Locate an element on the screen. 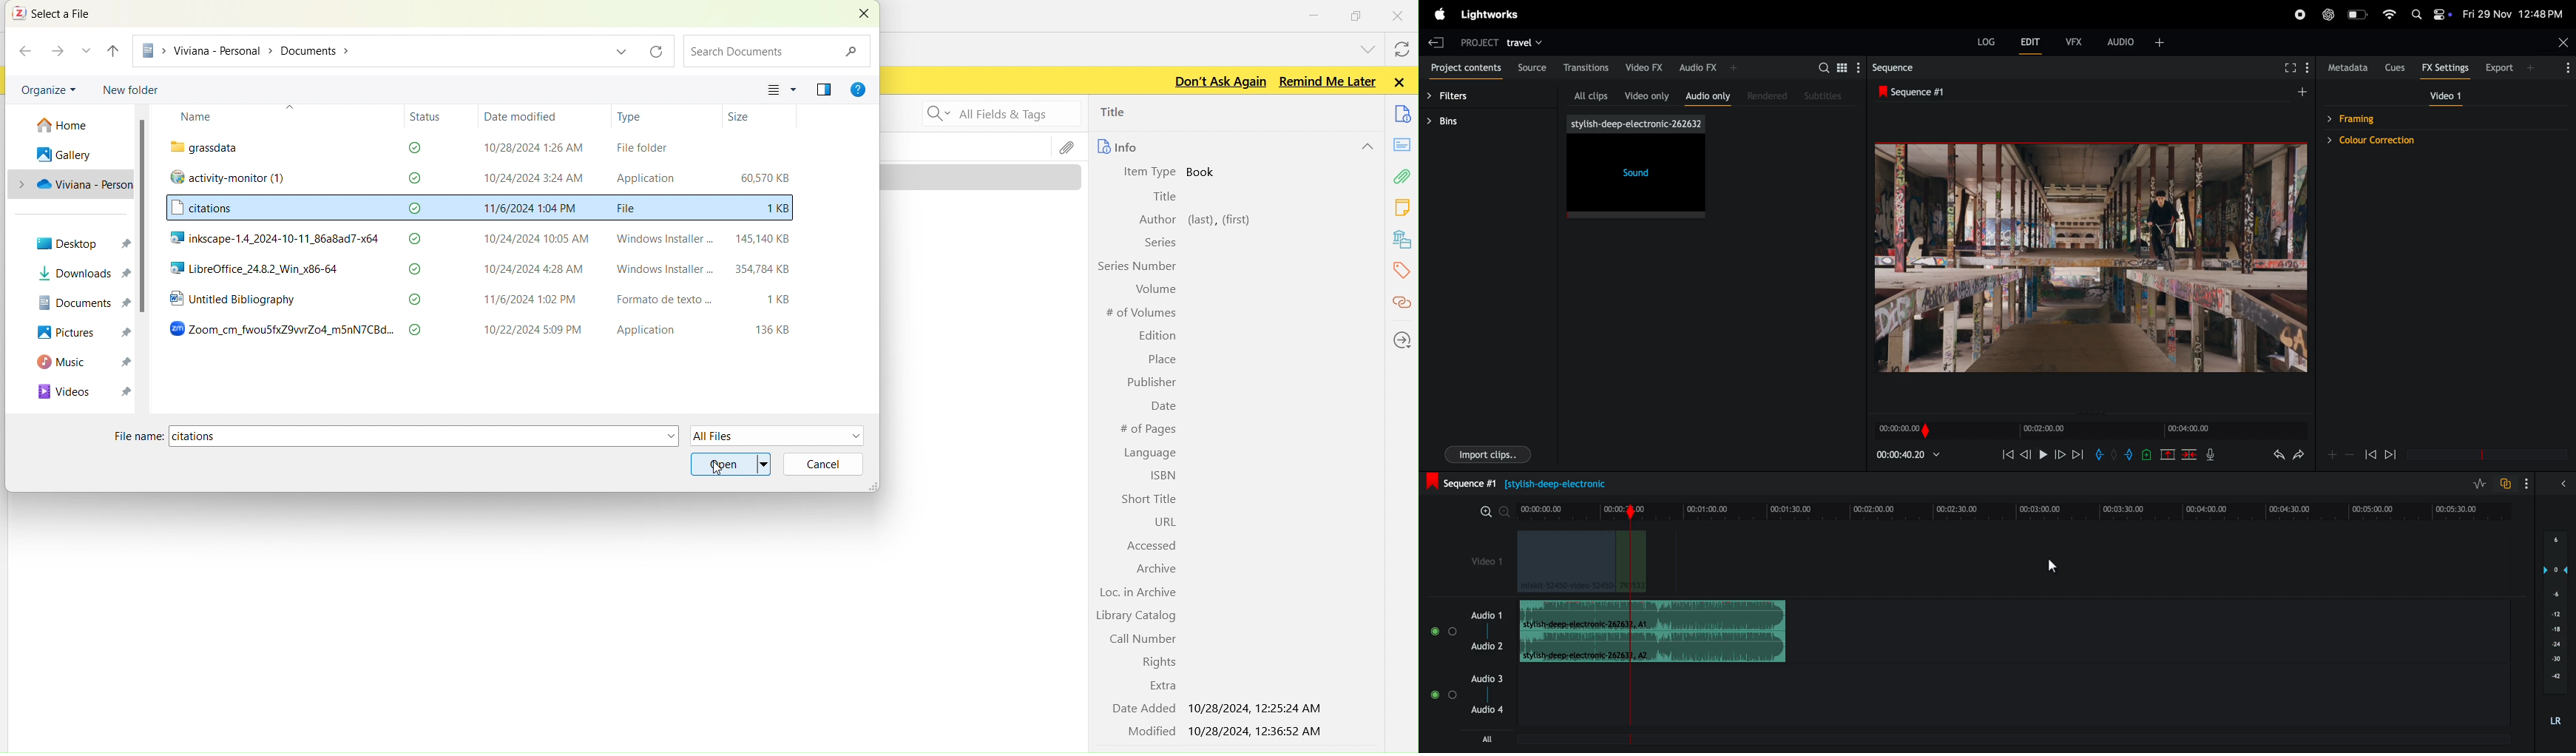 The width and height of the screenshot is (2576, 756). mic is located at coordinates (2216, 456).